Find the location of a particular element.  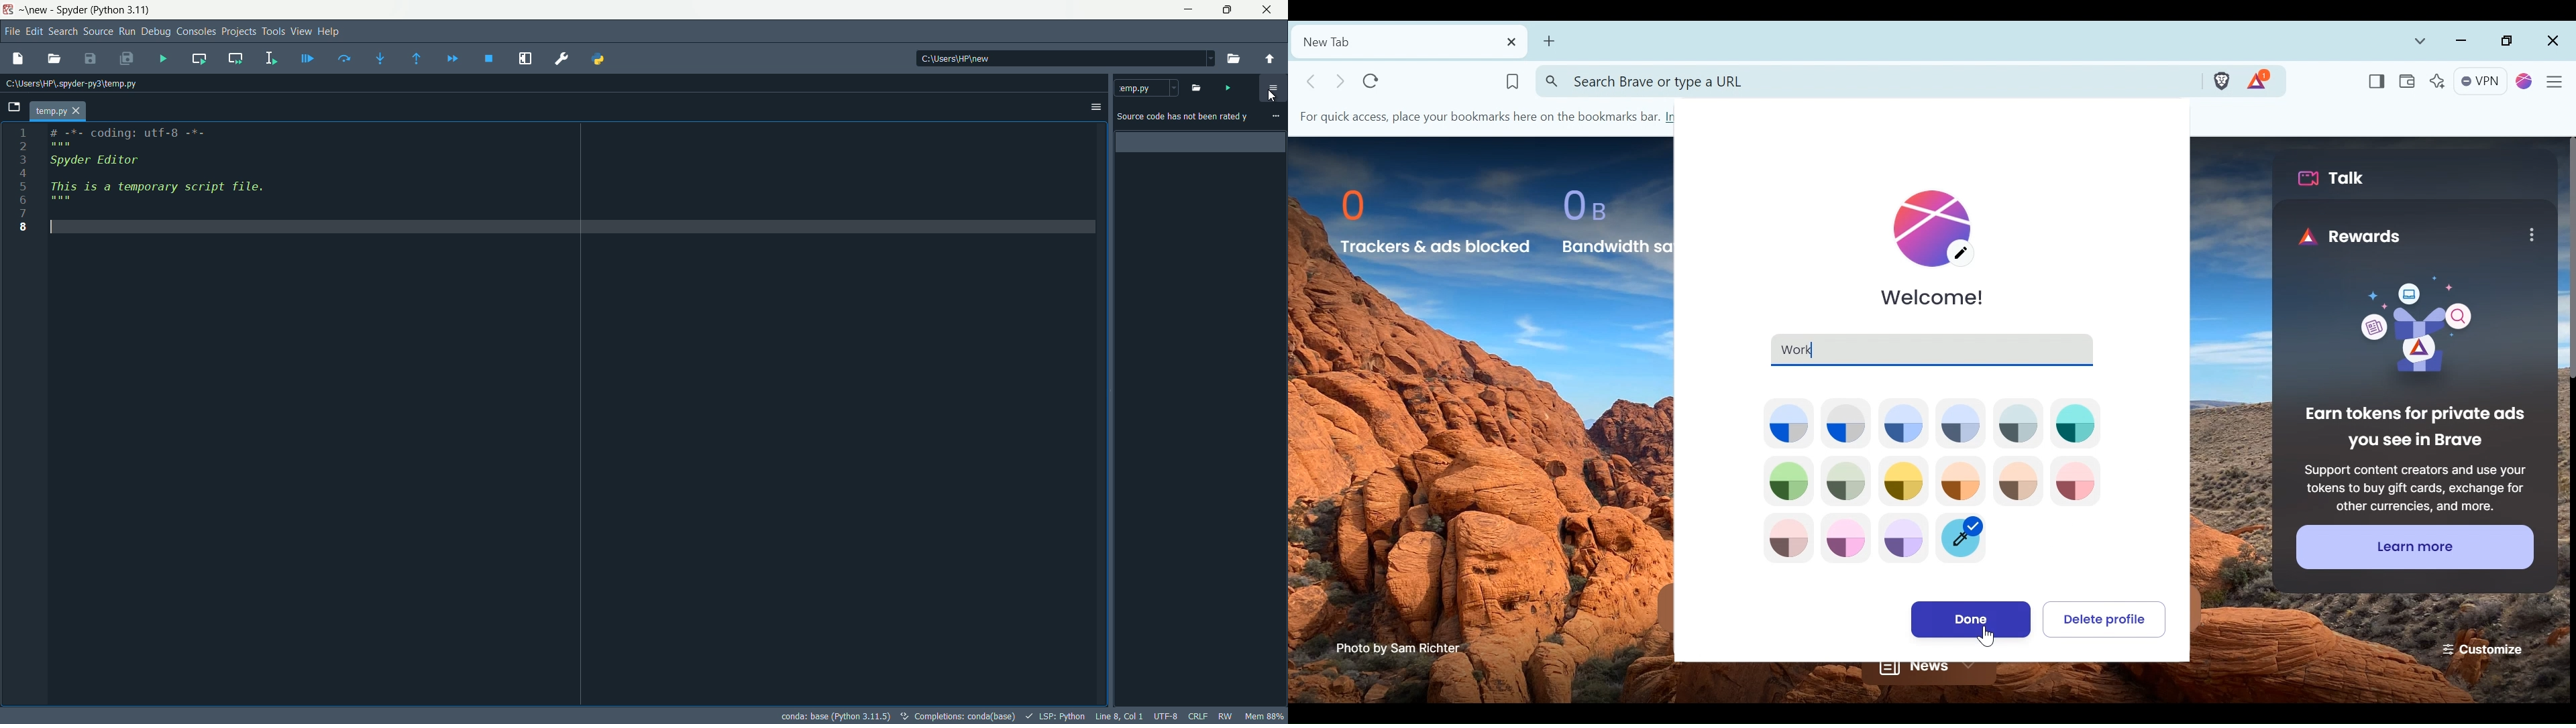

open file is located at coordinates (1199, 86).